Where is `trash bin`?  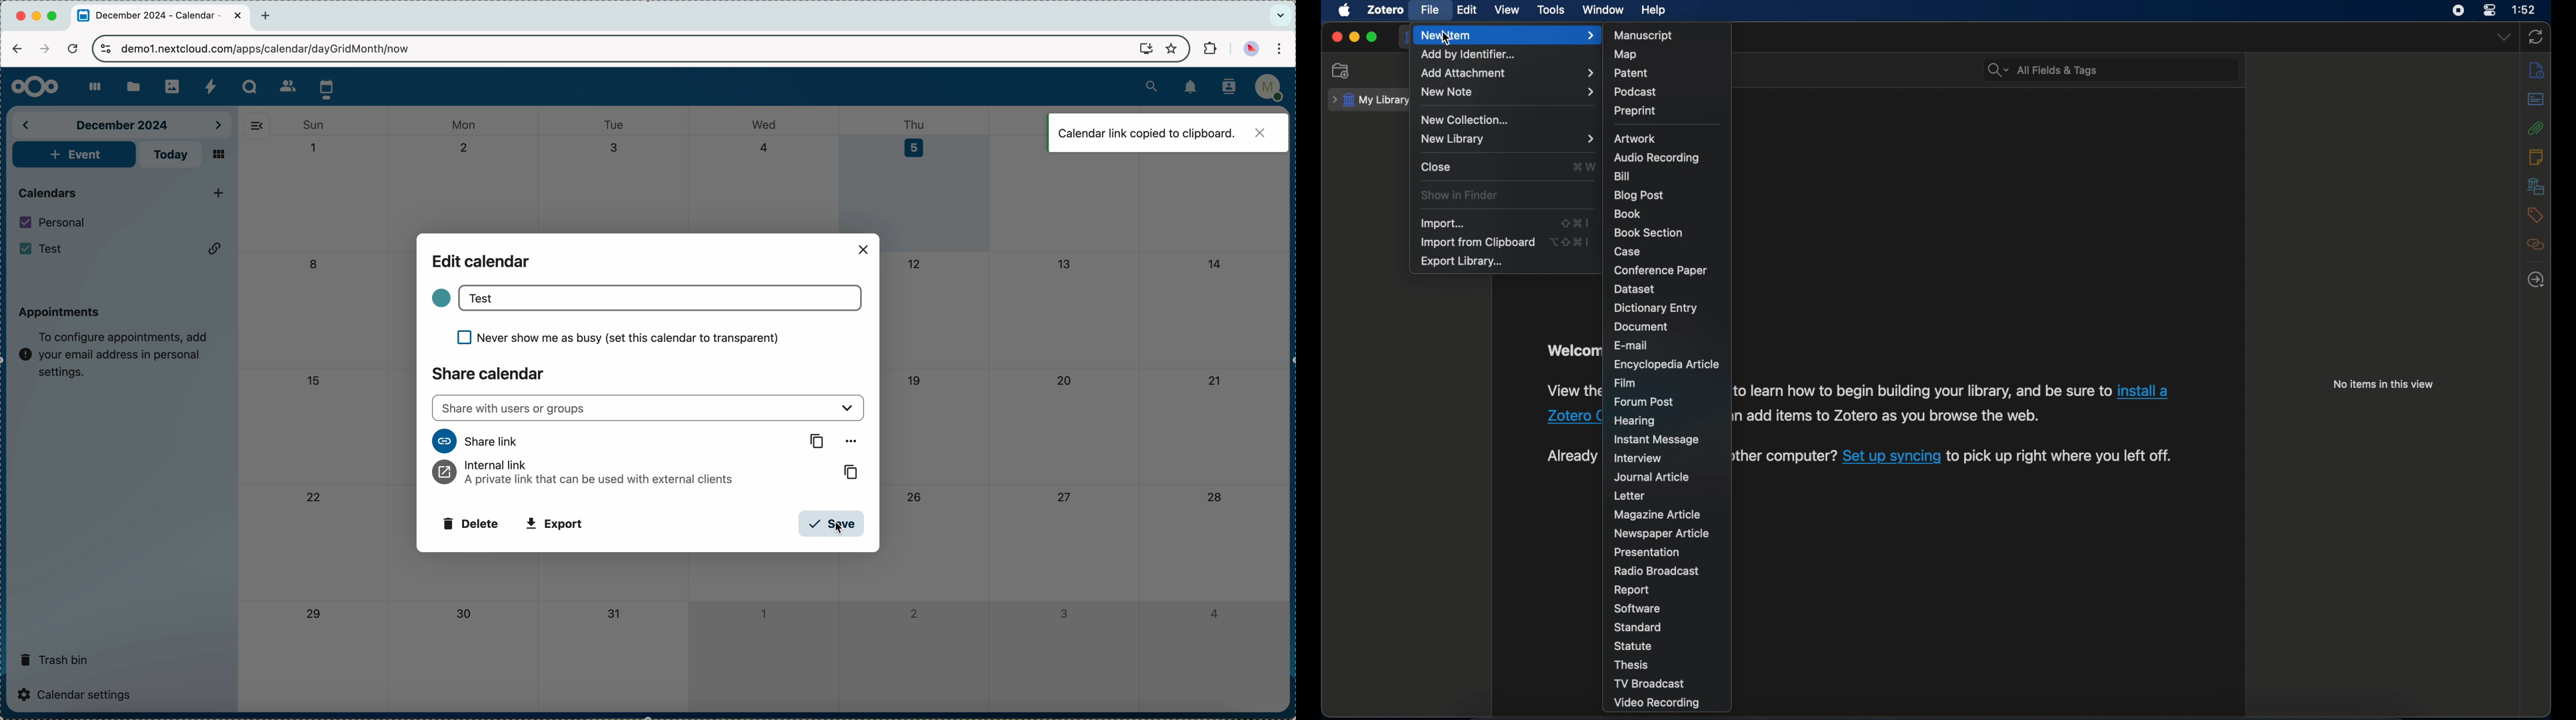
trash bin is located at coordinates (55, 656).